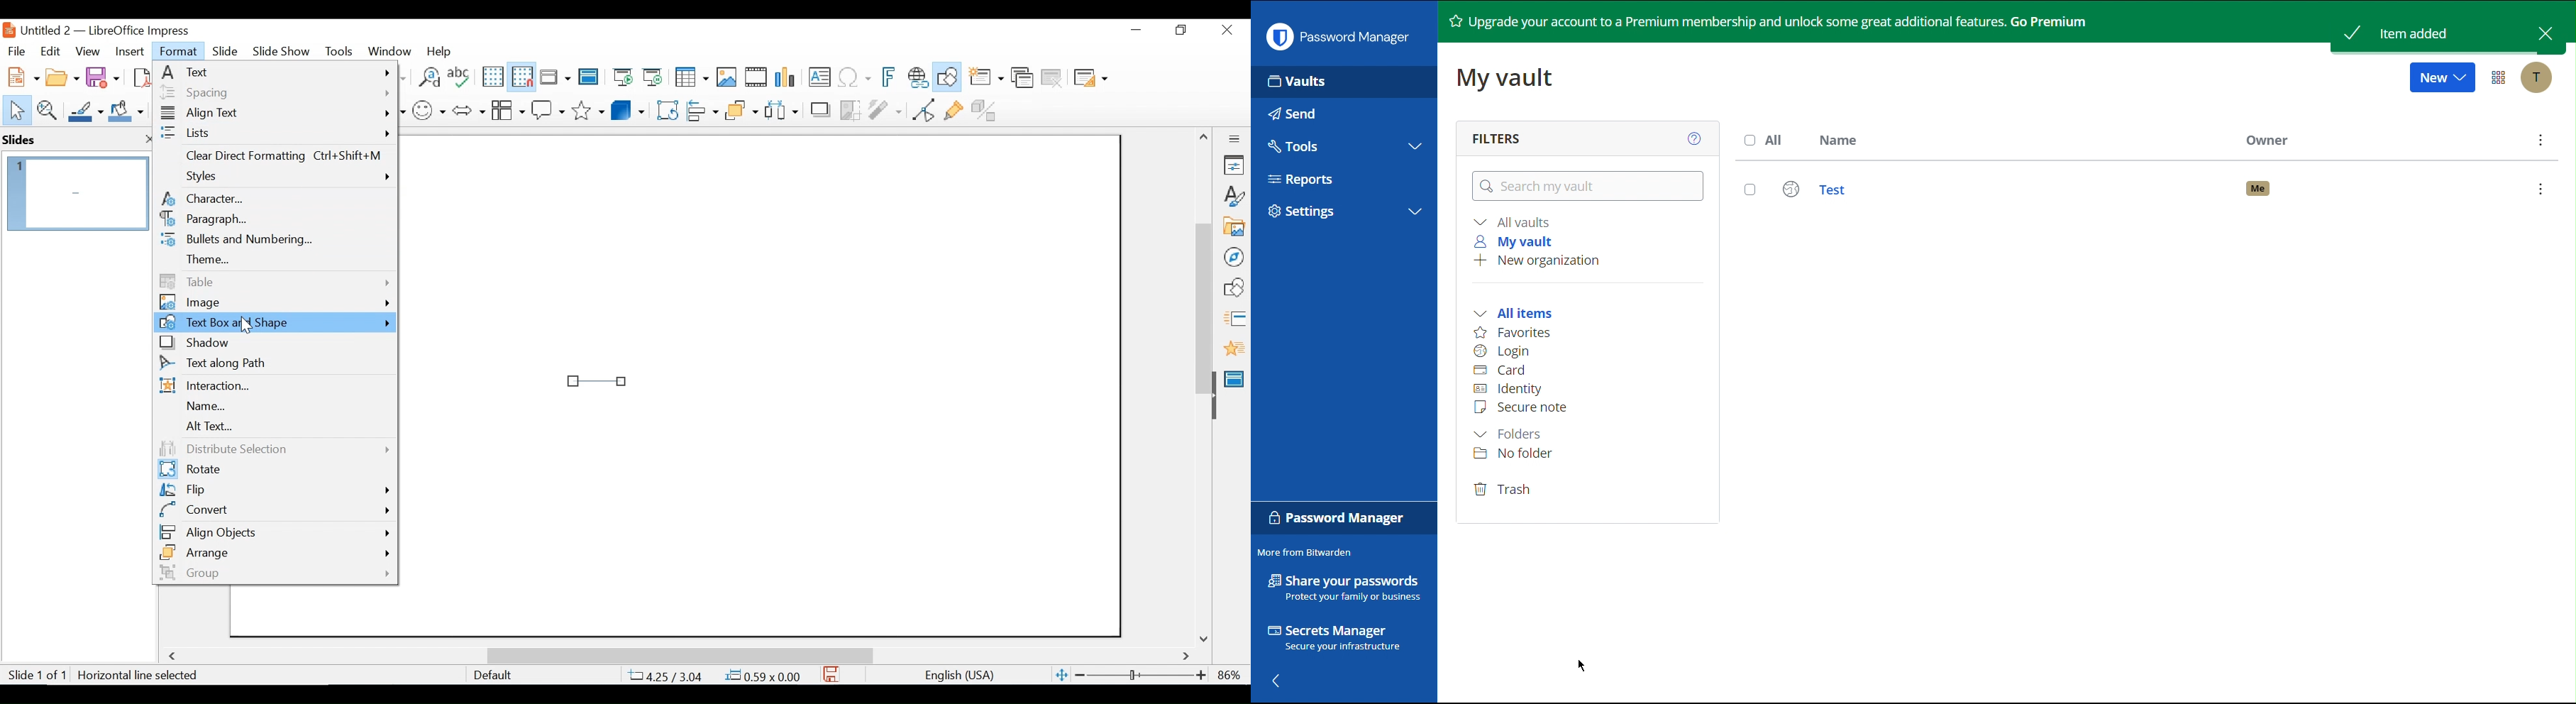  What do you see at coordinates (429, 77) in the screenshot?
I see `Find and Replace` at bounding box center [429, 77].